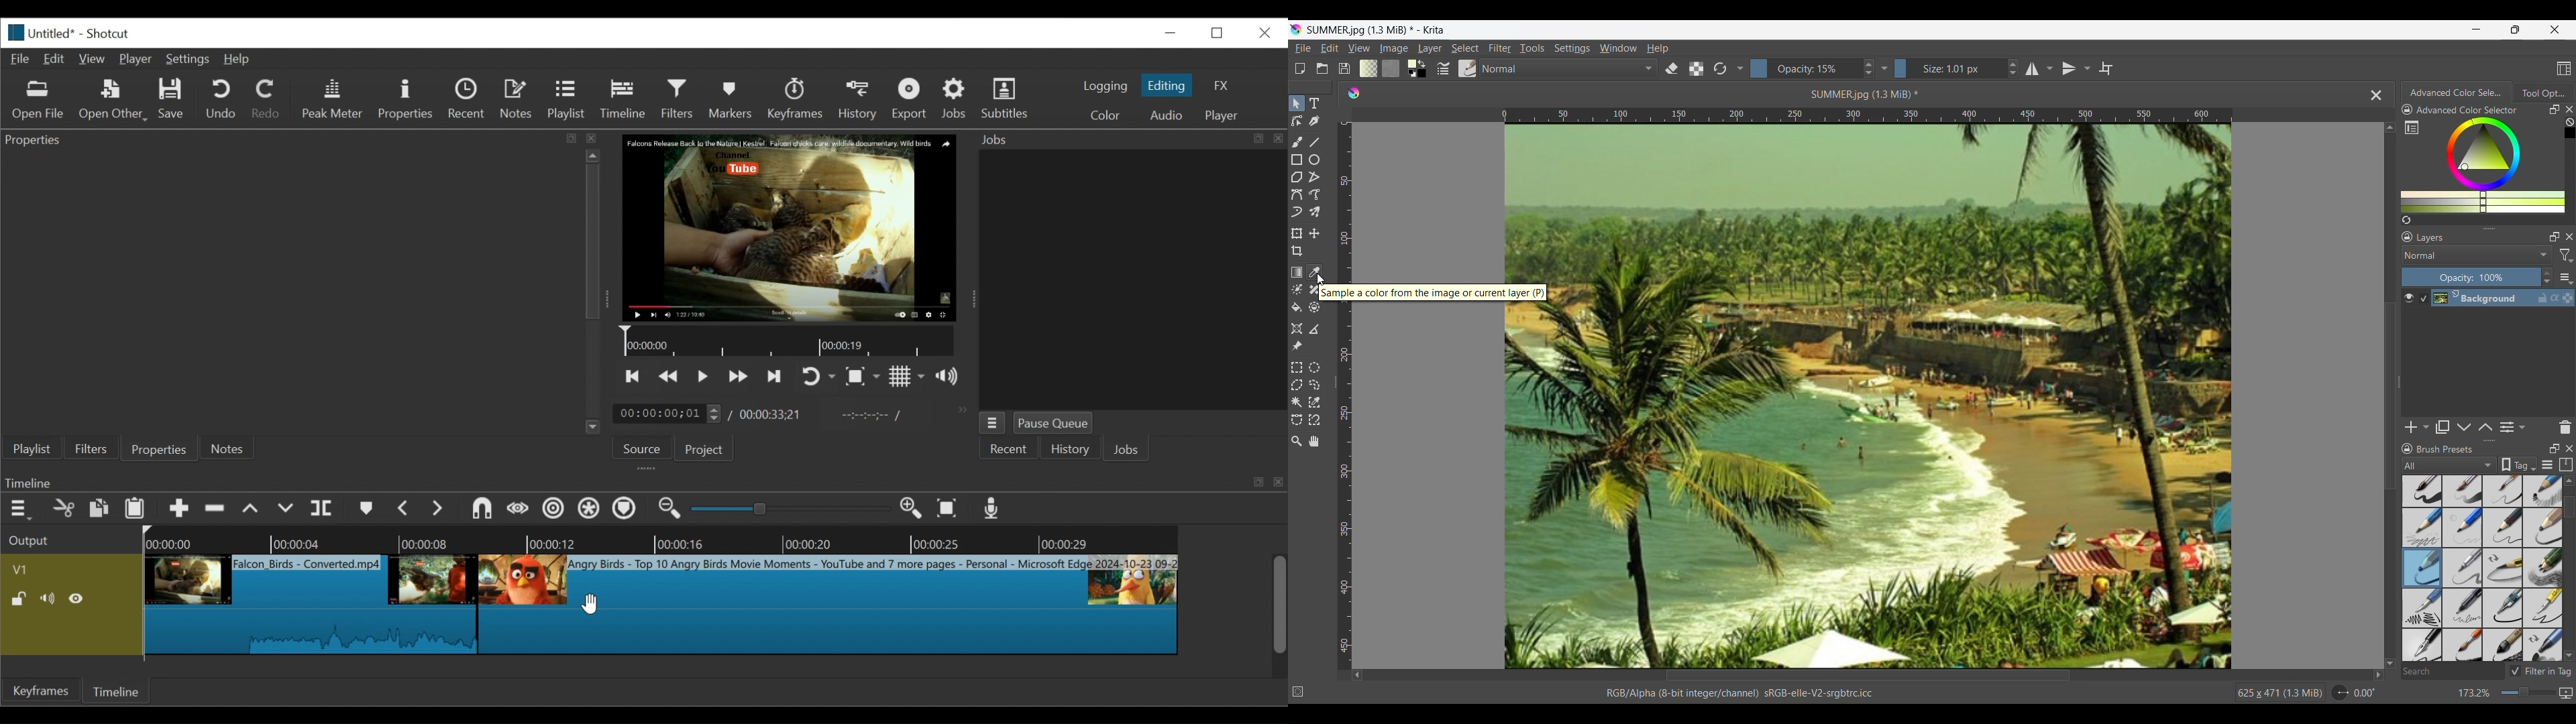 The height and width of the screenshot is (728, 2576). I want to click on Playlist, so click(567, 100).